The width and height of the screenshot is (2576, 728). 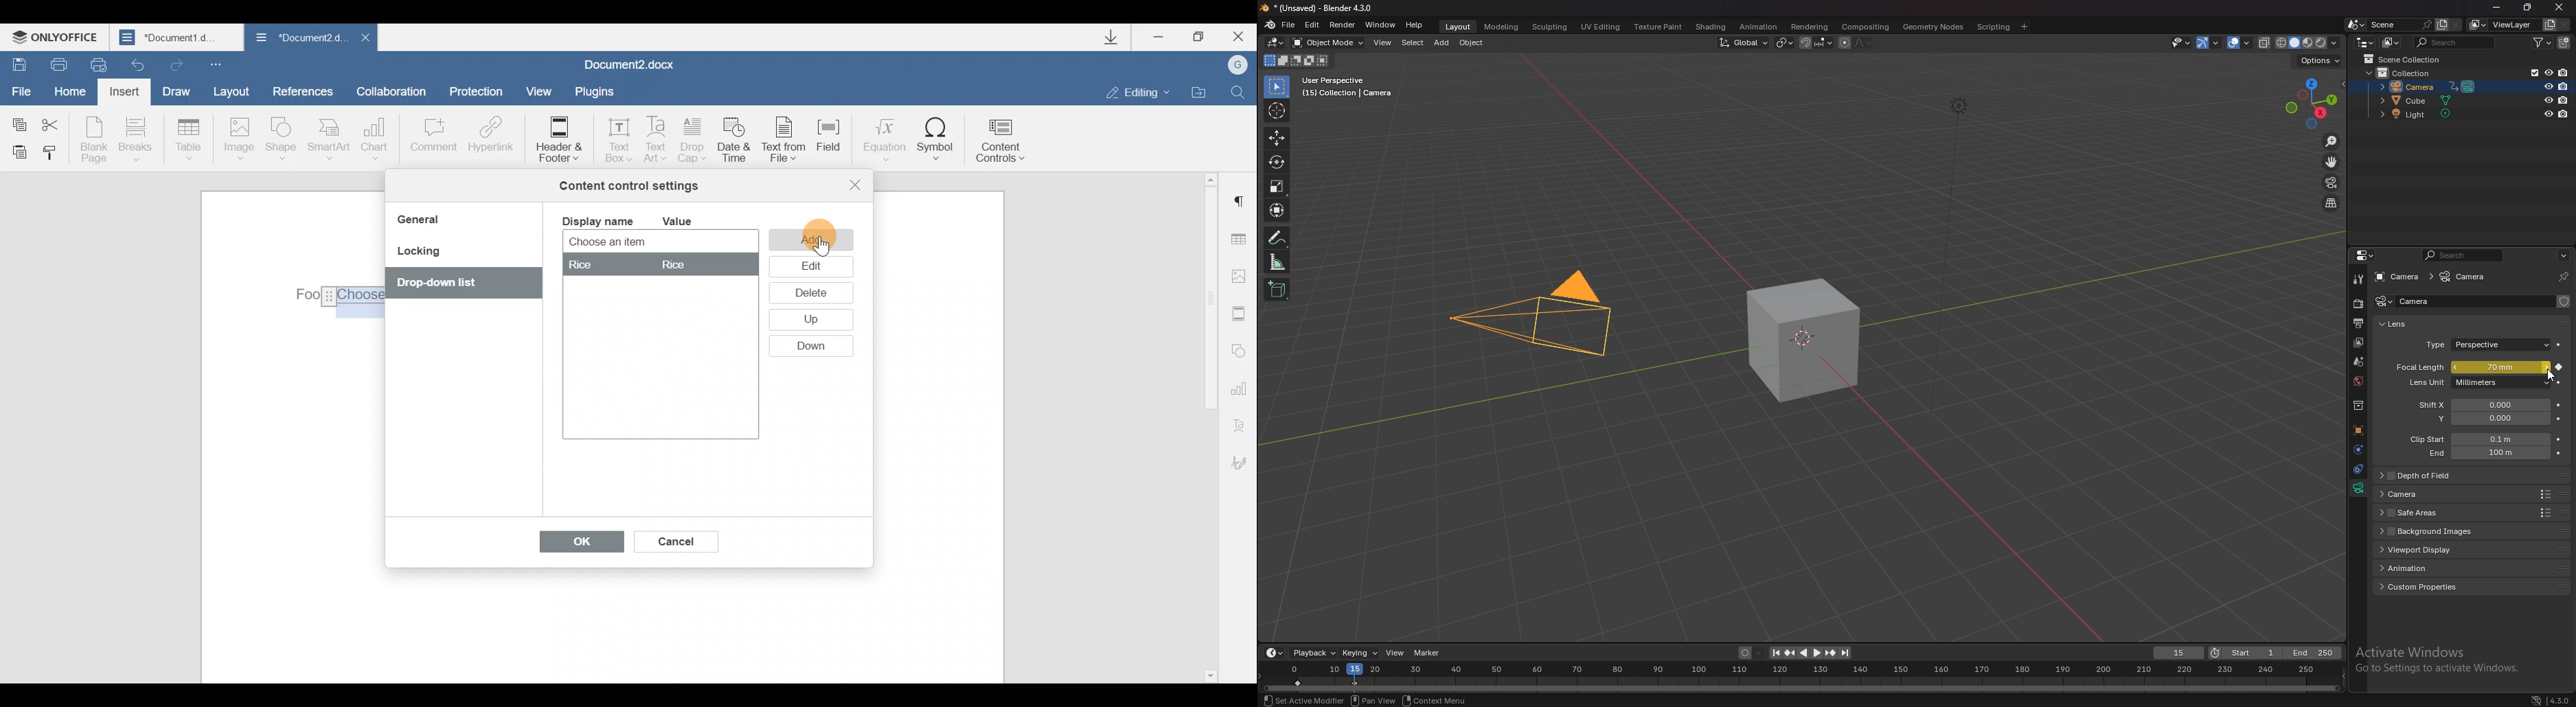 I want to click on , so click(x=1378, y=700).